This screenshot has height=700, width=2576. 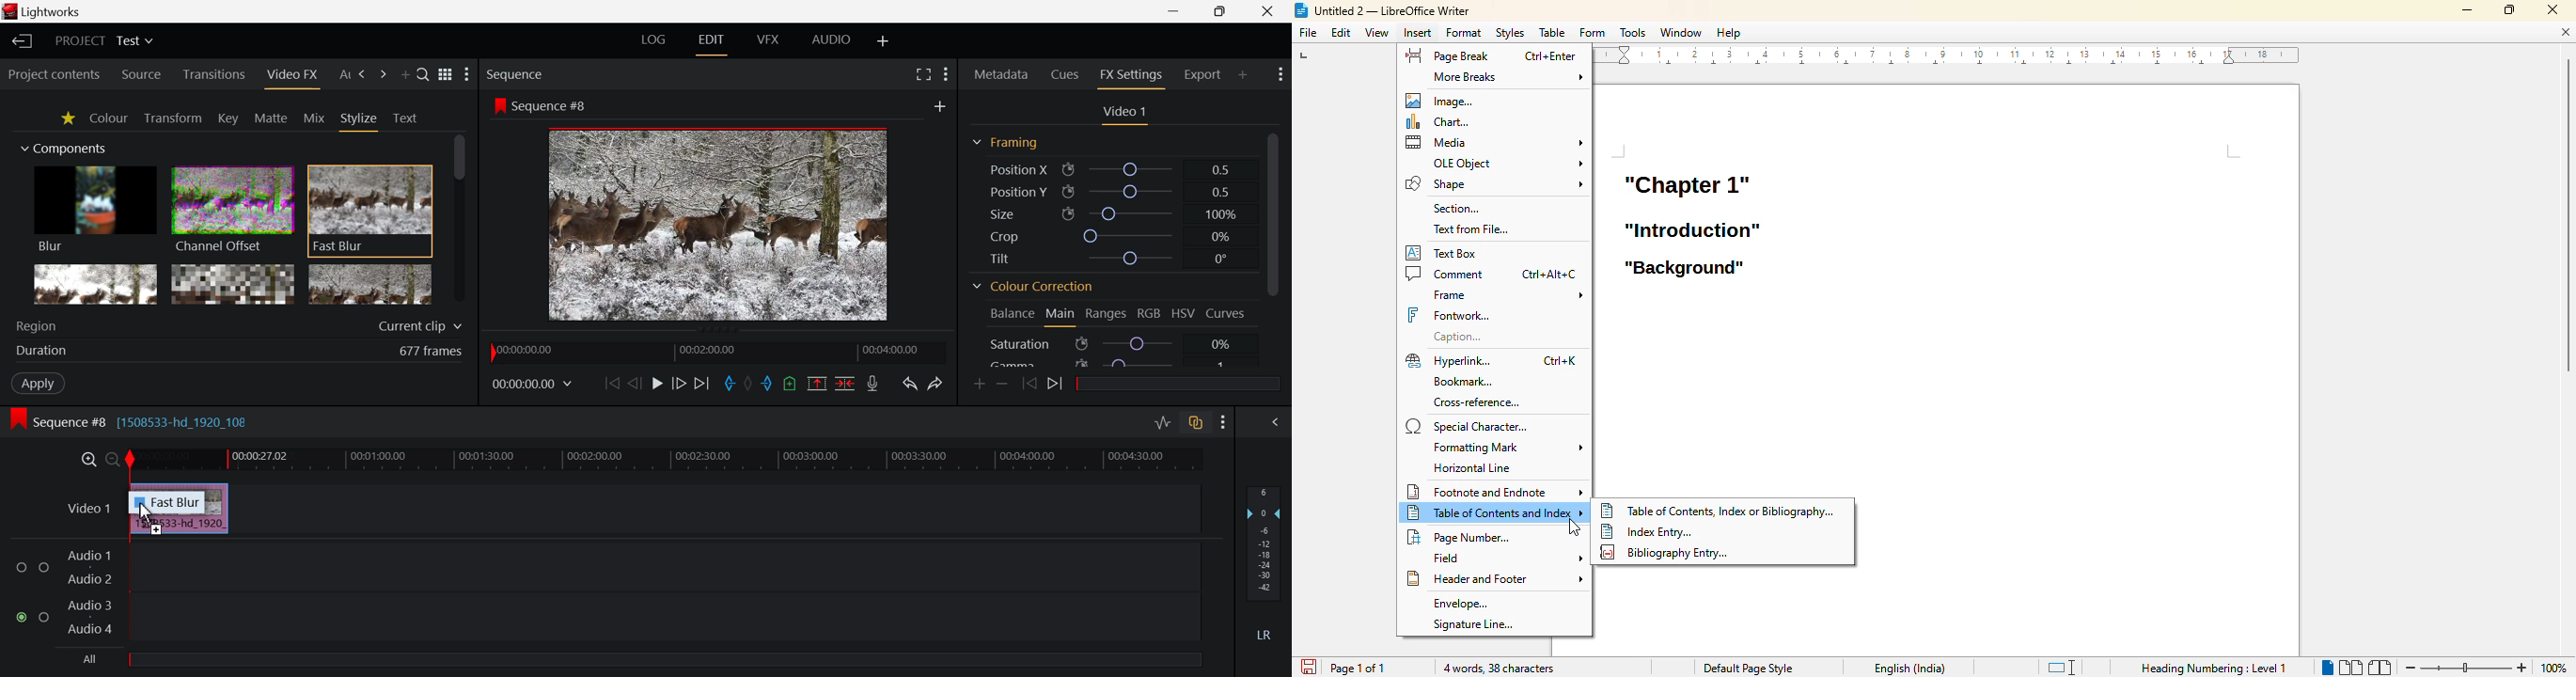 I want to click on Key, so click(x=227, y=119).